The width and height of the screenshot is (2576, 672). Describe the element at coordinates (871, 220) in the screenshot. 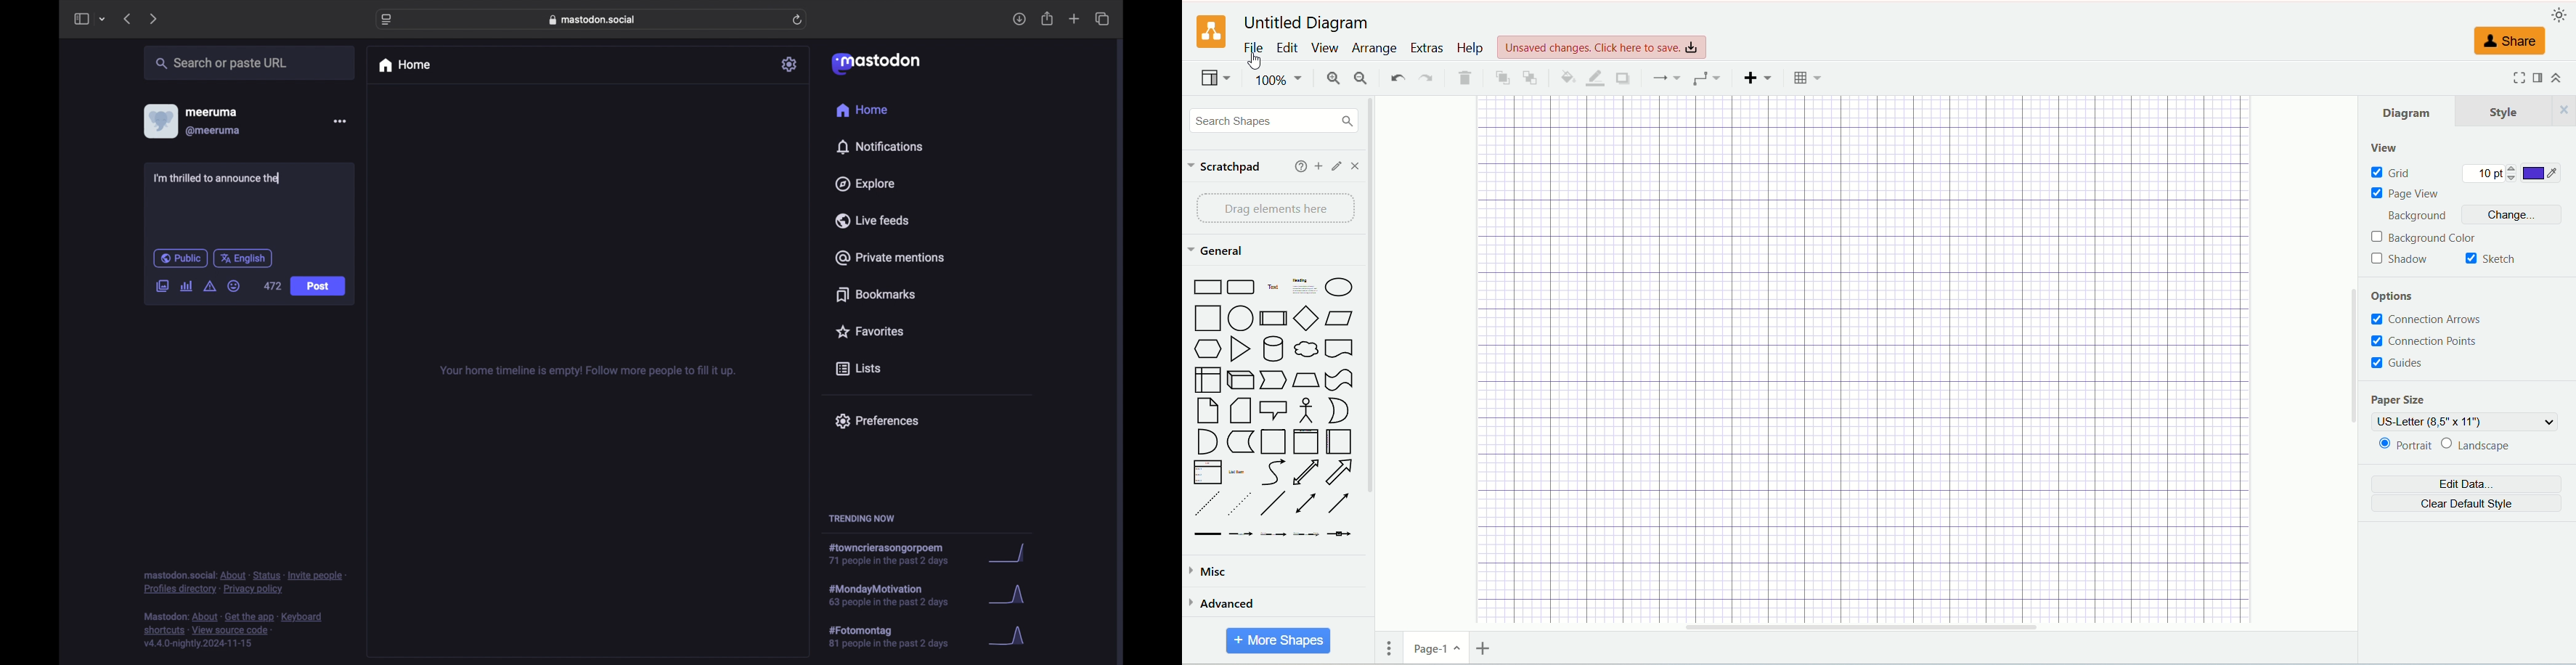

I see `live feeds` at that location.